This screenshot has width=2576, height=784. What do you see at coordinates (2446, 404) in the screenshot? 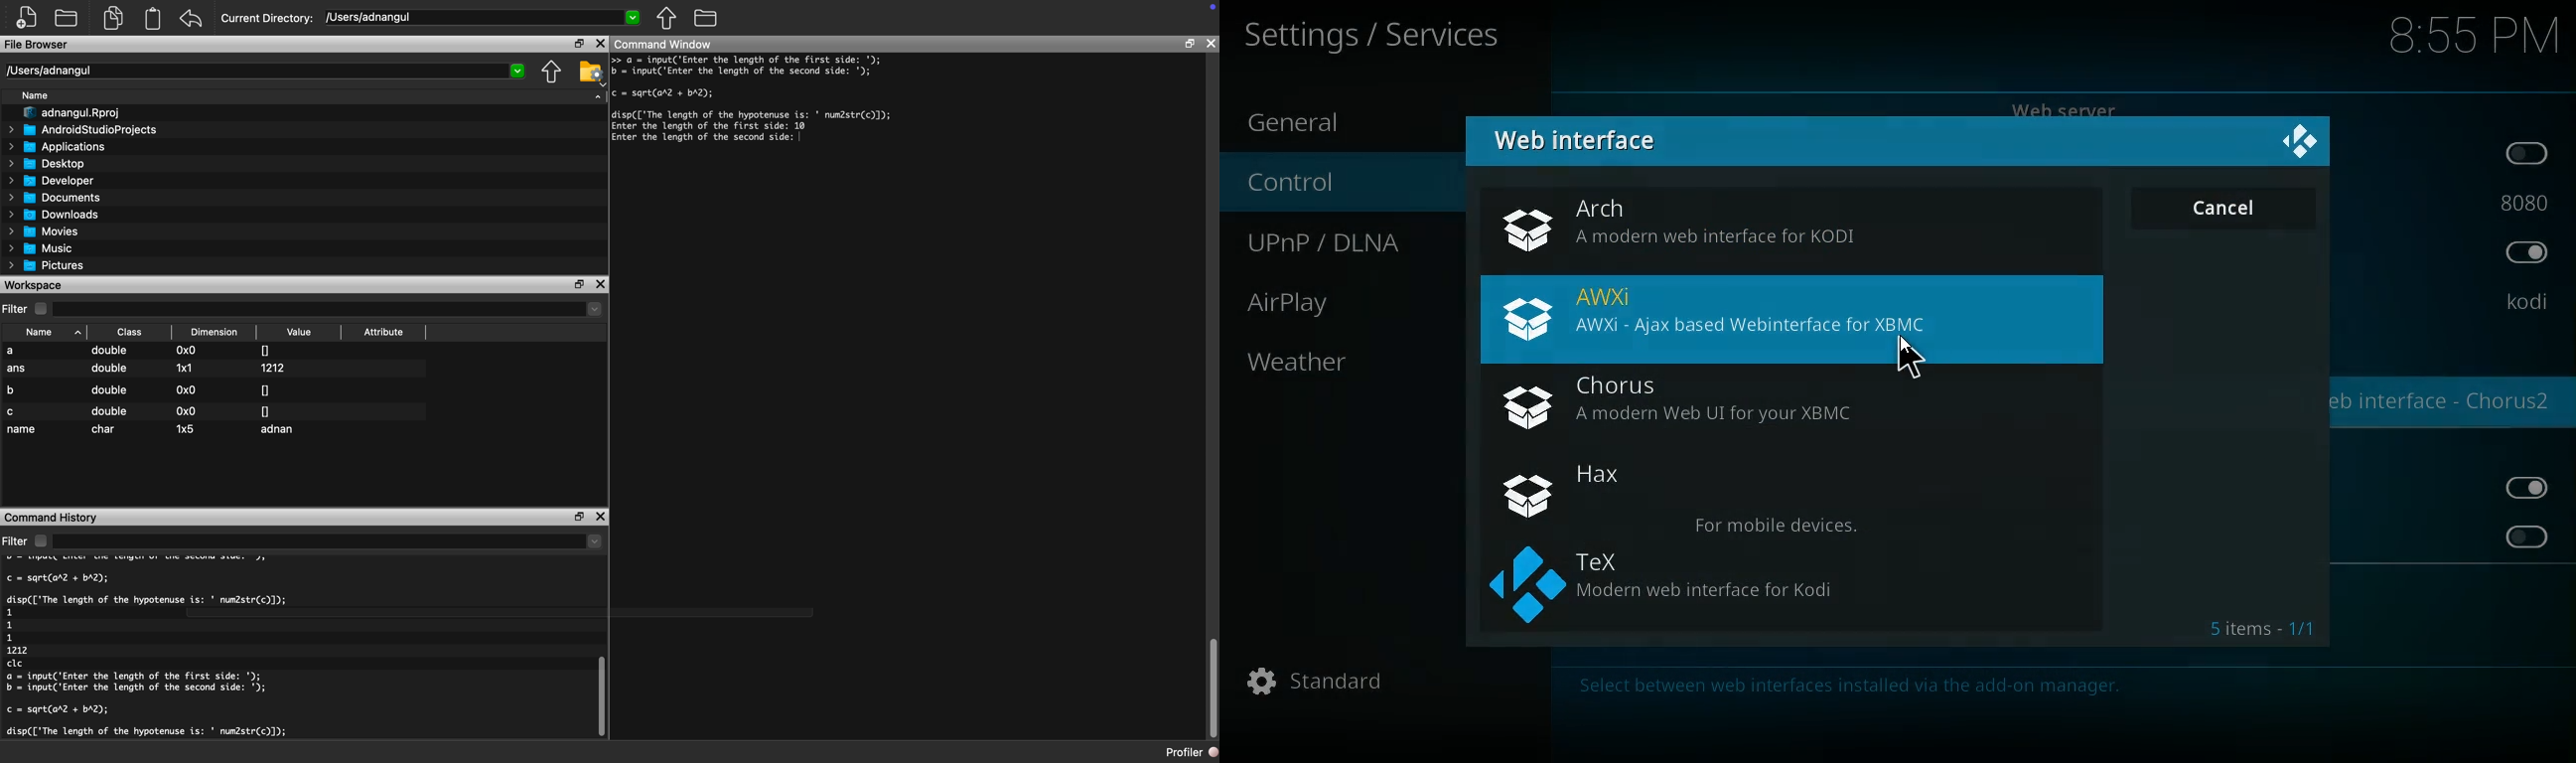
I see `web interface` at bounding box center [2446, 404].